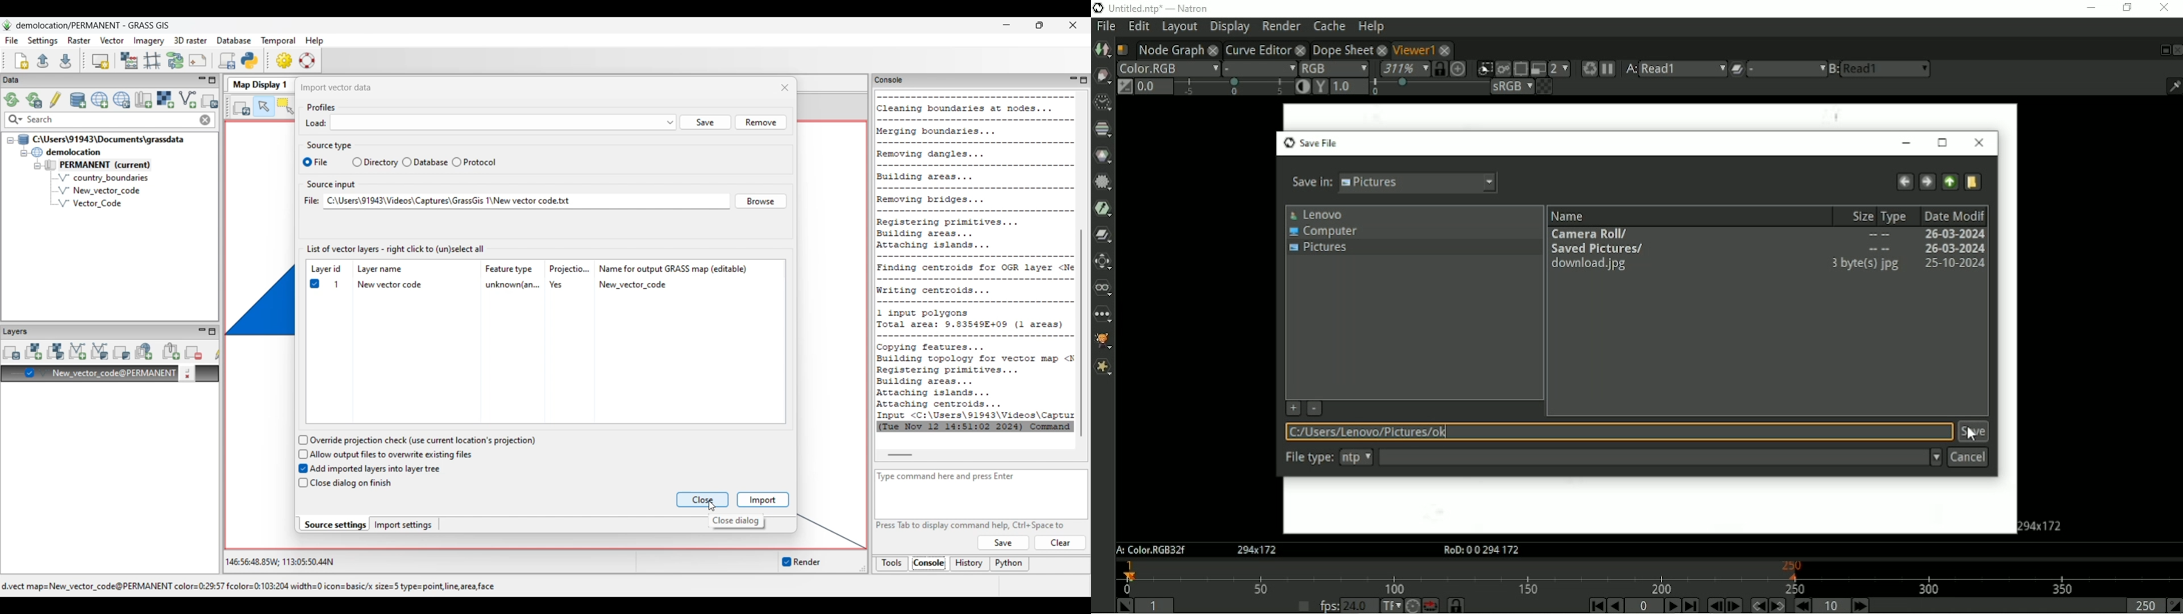  Describe the element at coordinates (763, 500) in the screenshot. I see `Import` at that location.